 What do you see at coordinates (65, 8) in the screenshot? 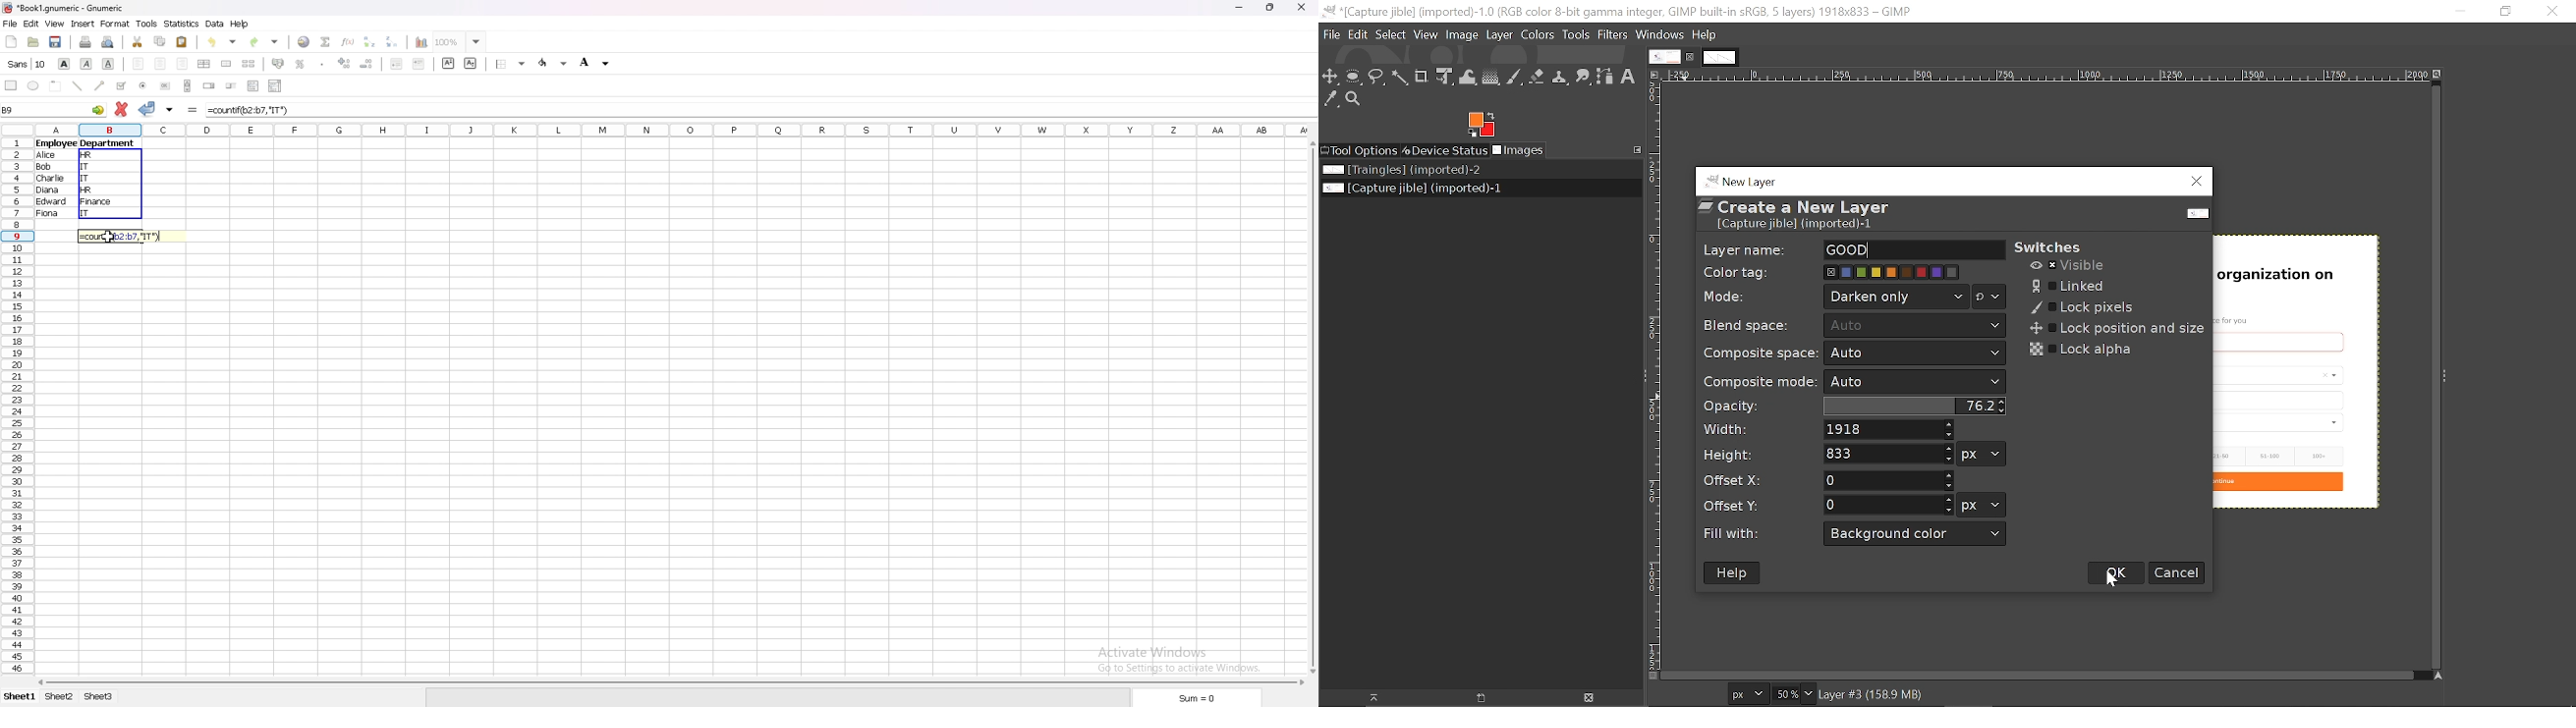
I see `file name` at bounding box center [65, 8].